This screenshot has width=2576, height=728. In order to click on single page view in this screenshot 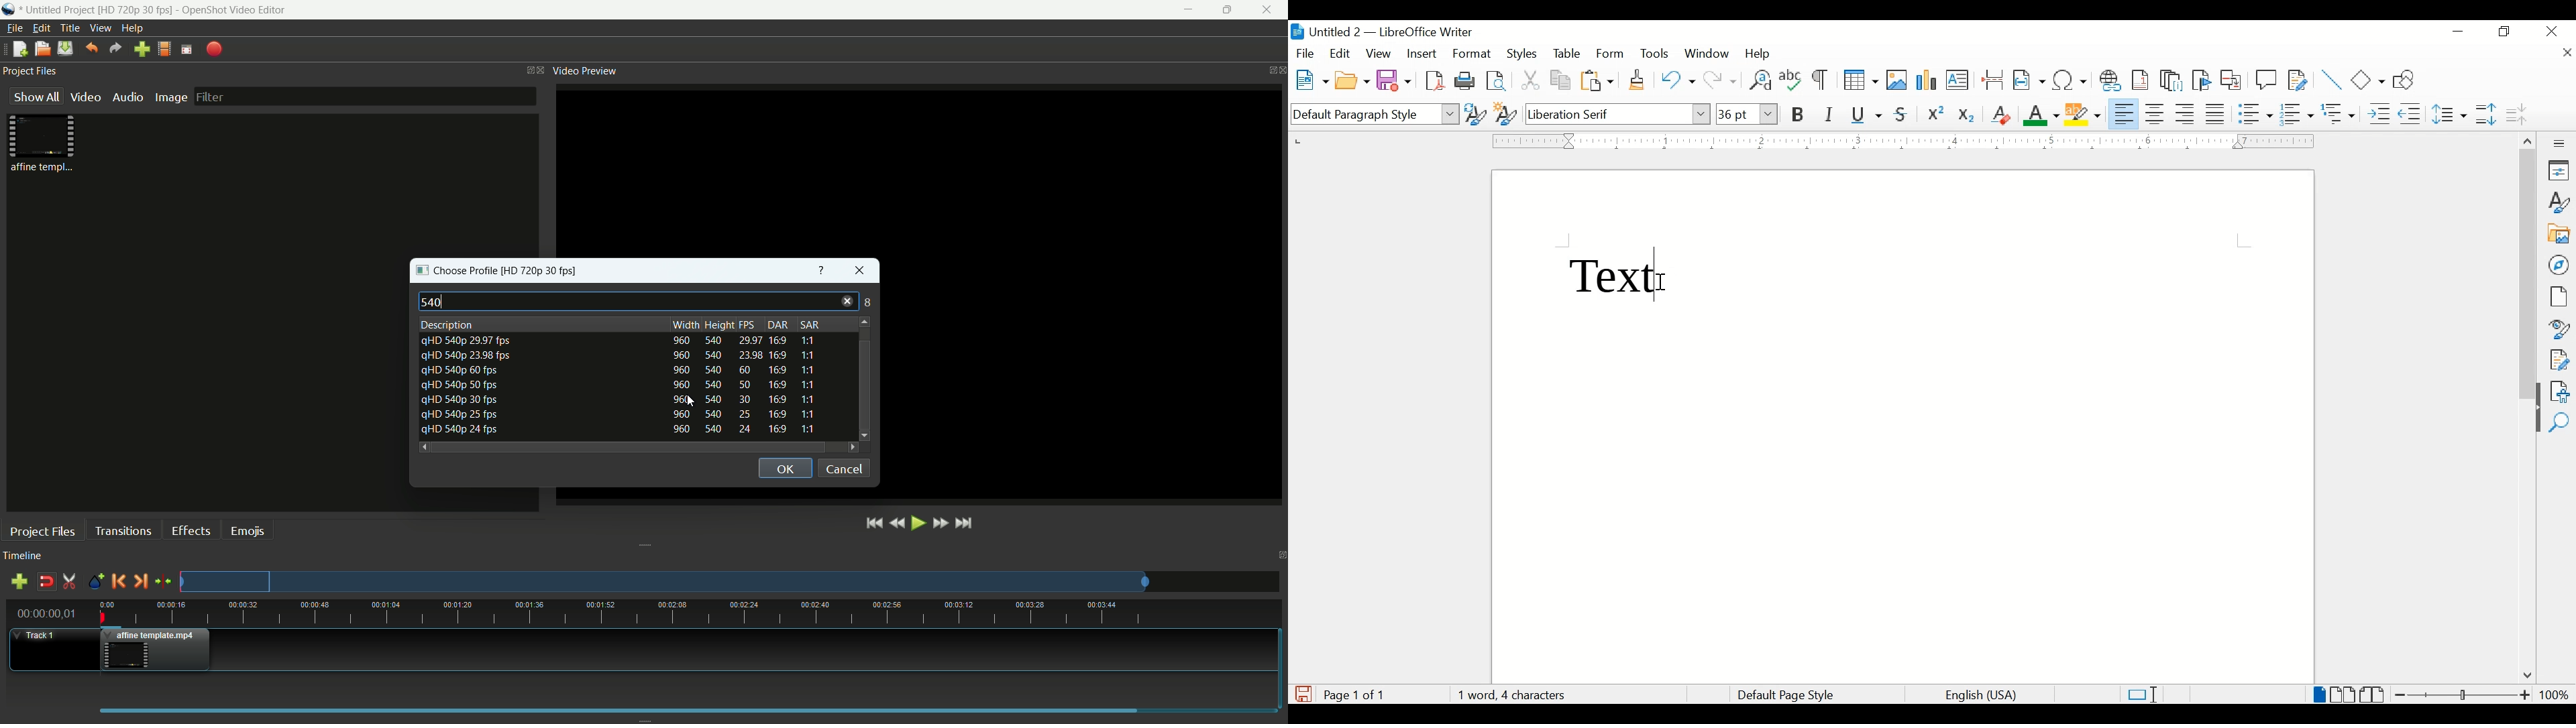, I will do `click(2320, 695)`.